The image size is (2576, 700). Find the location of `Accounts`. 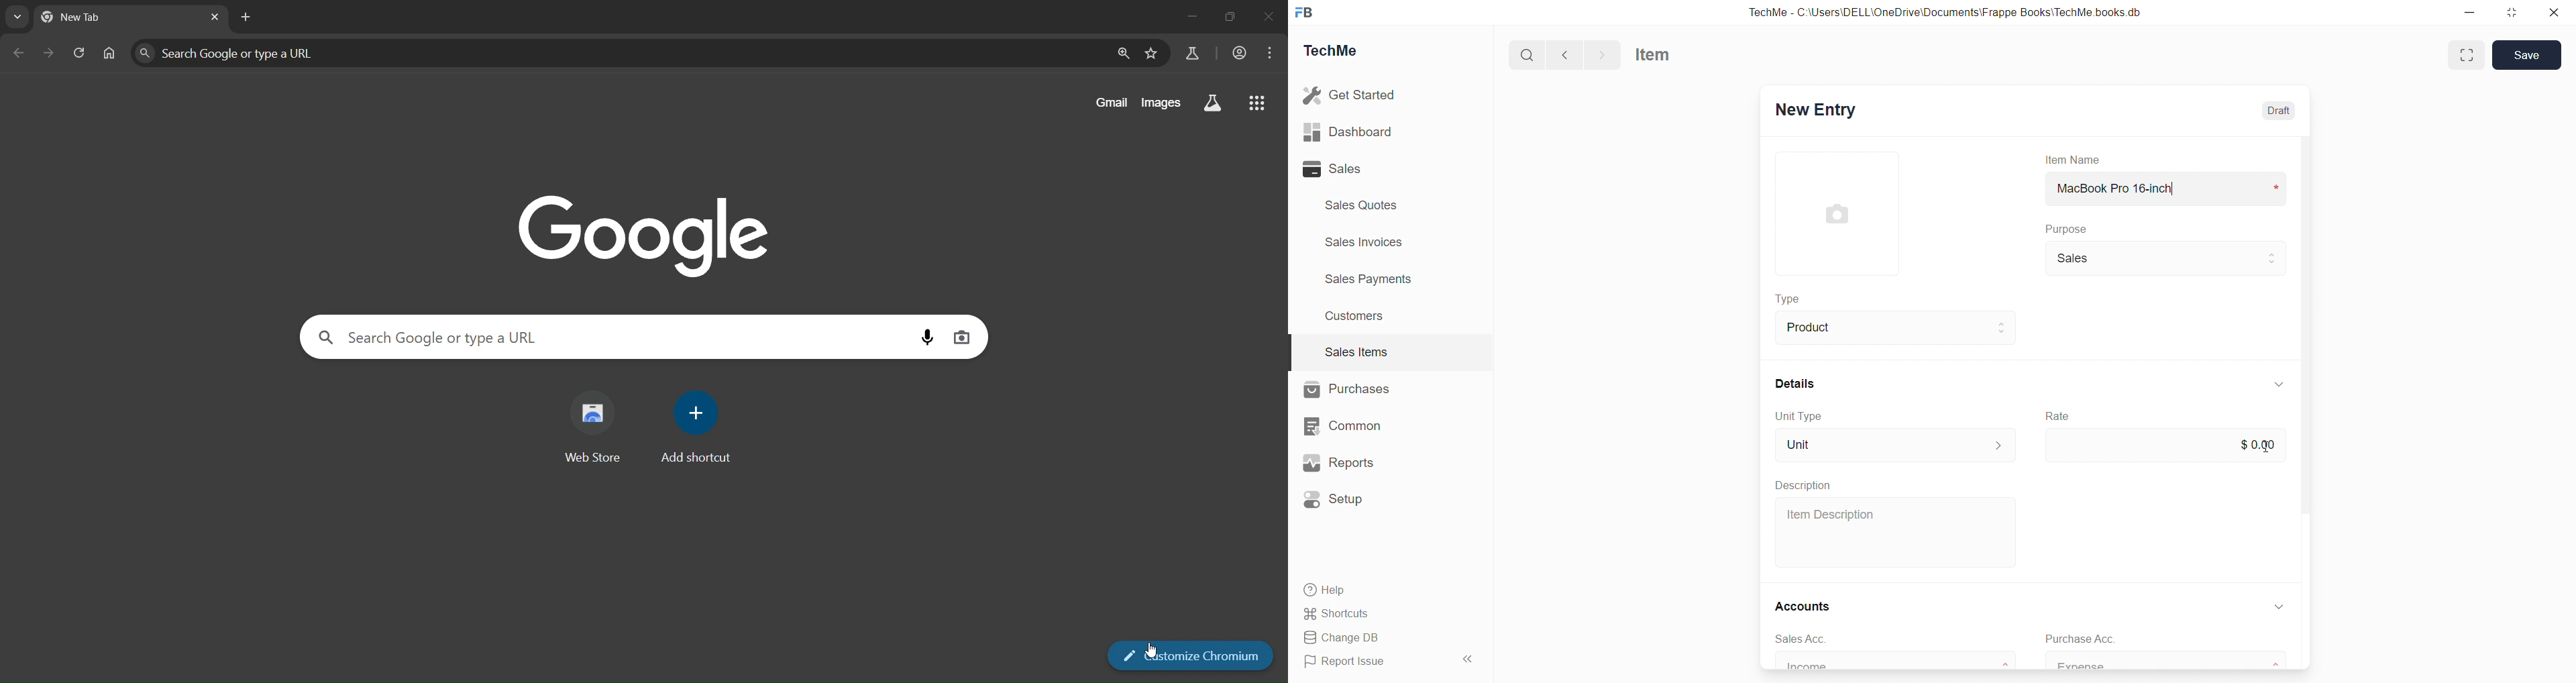

Accounts is located at coordinates (1802, 606).